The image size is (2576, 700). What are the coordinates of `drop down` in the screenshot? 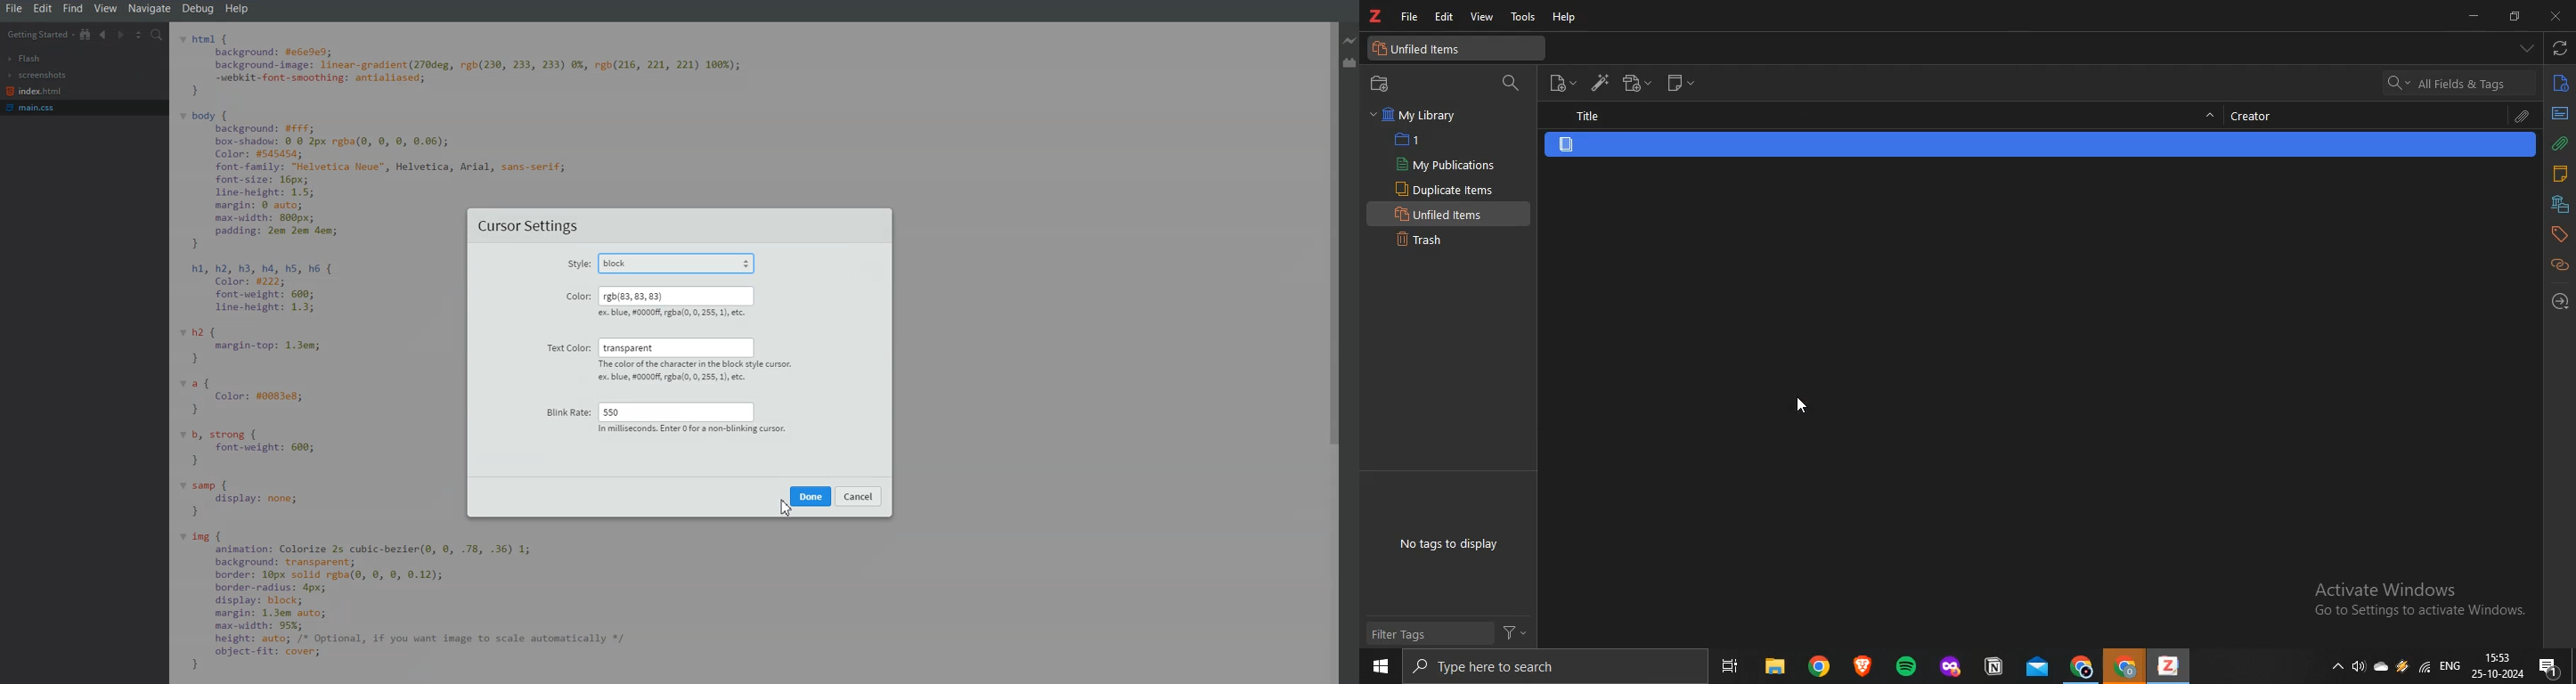 It's located at (2527, 48).